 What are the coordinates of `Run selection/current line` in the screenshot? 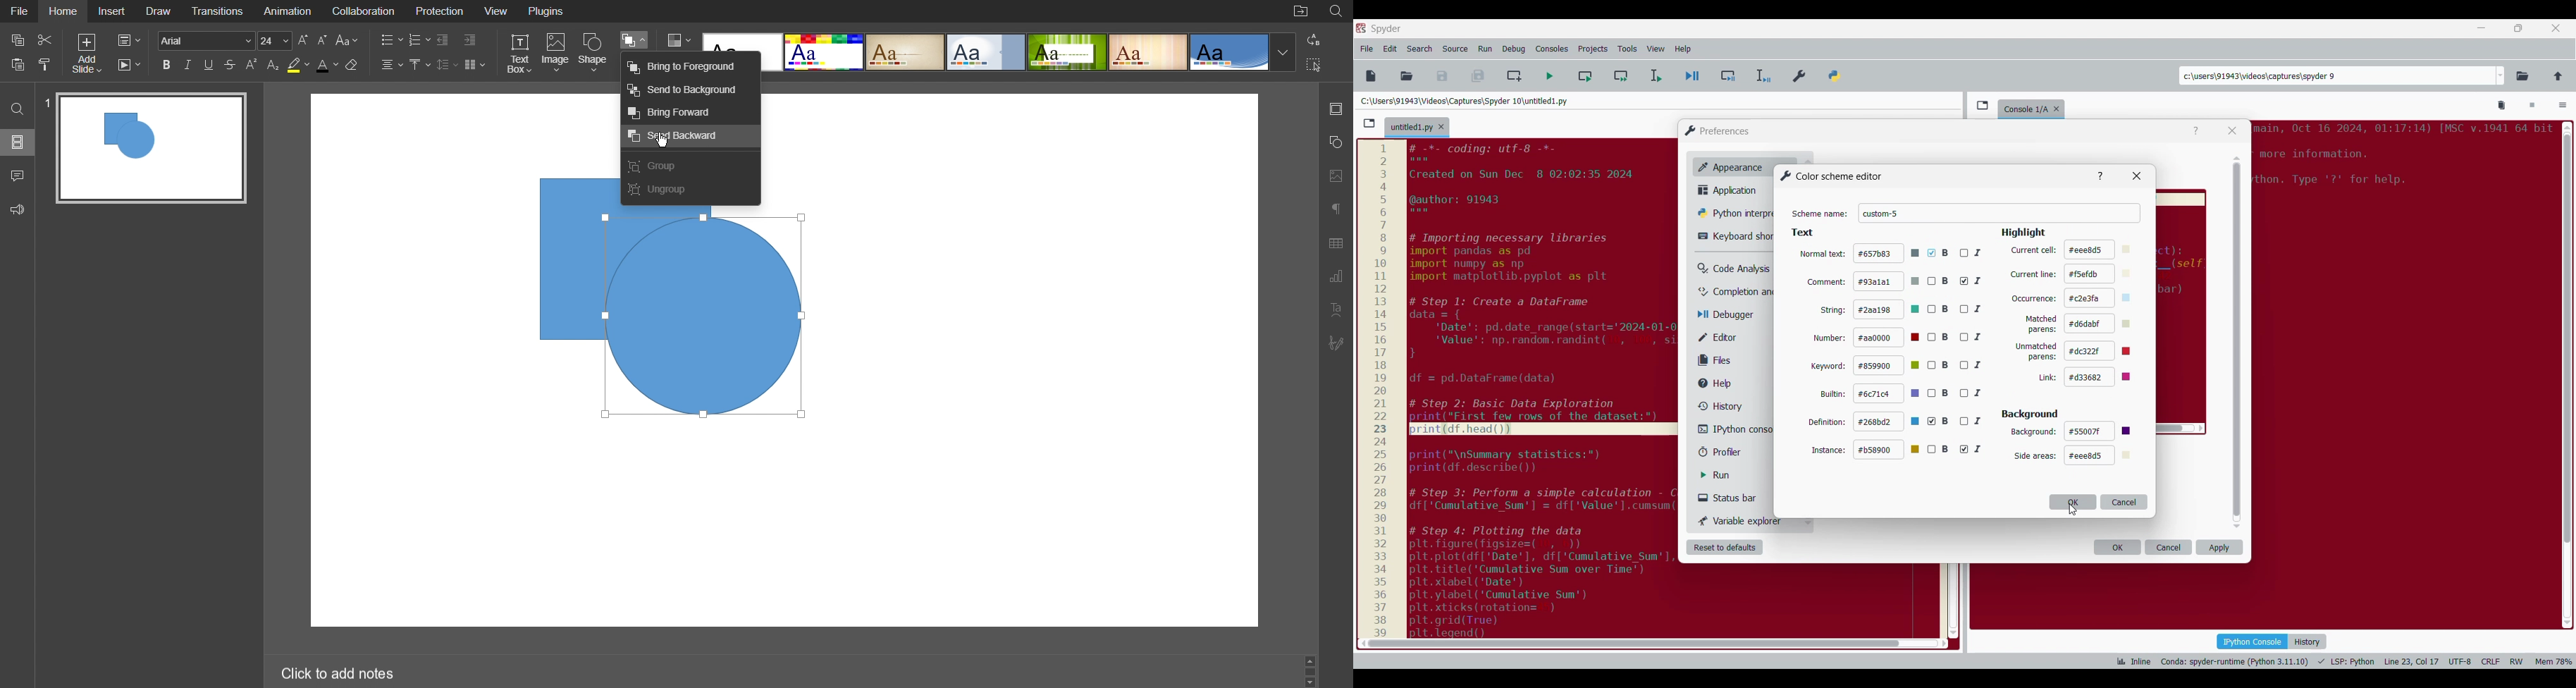 It's located at (1655, 76).